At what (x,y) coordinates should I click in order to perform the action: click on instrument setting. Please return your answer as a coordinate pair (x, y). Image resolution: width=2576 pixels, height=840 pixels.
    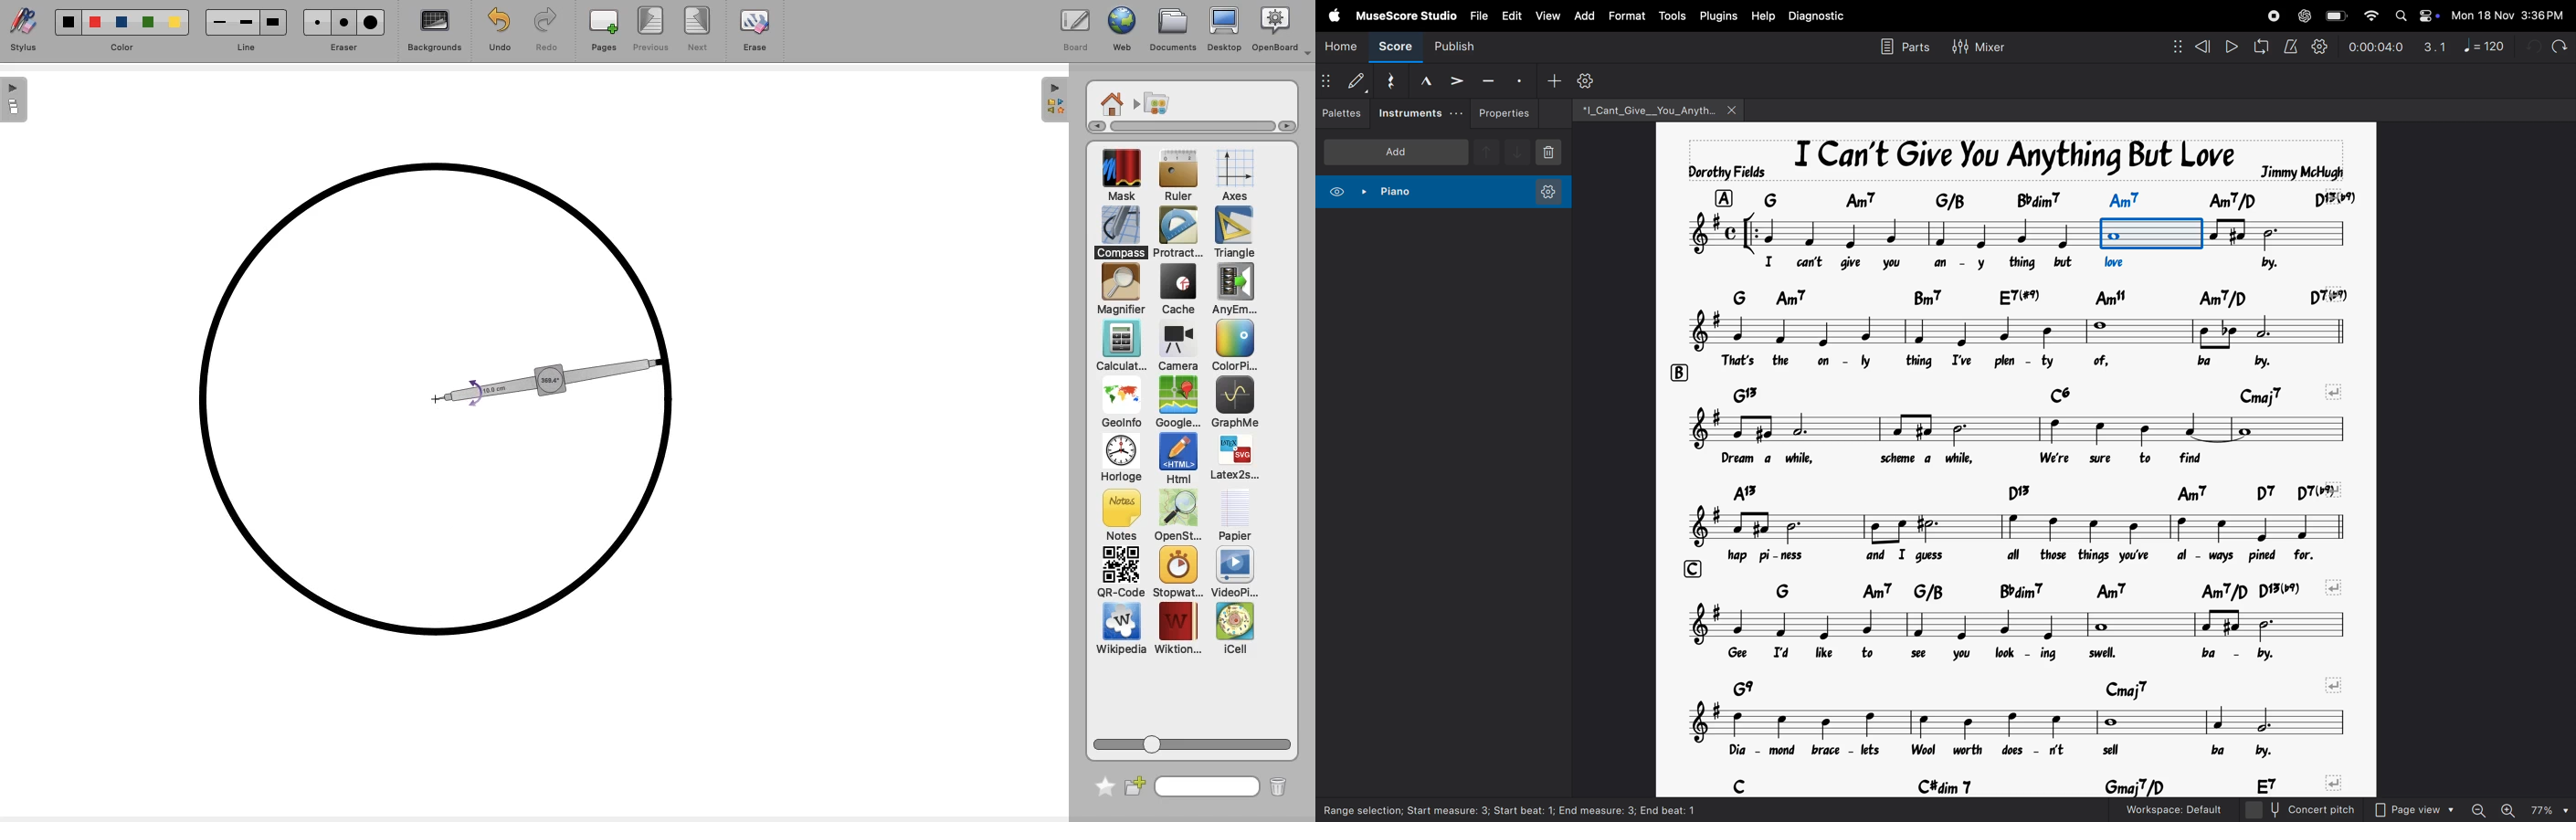
    Looking at the image, I should click on (1547, 193).